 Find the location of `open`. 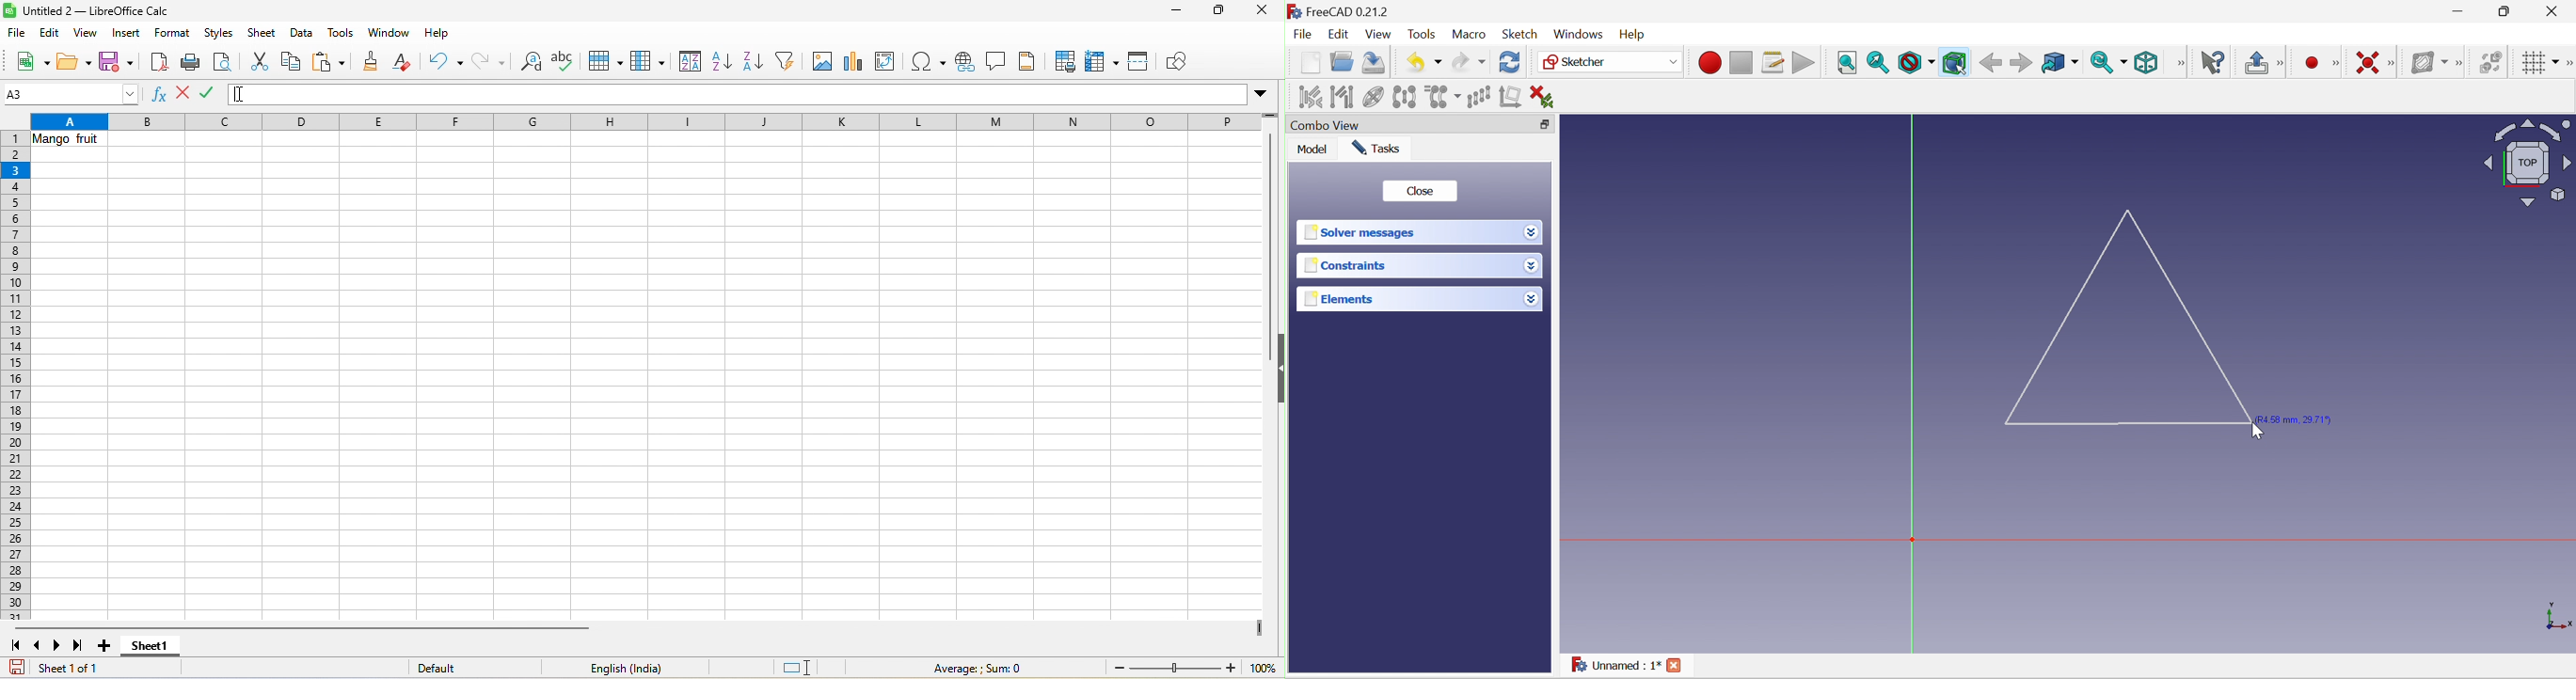

open is located at coordinates (72, 61).